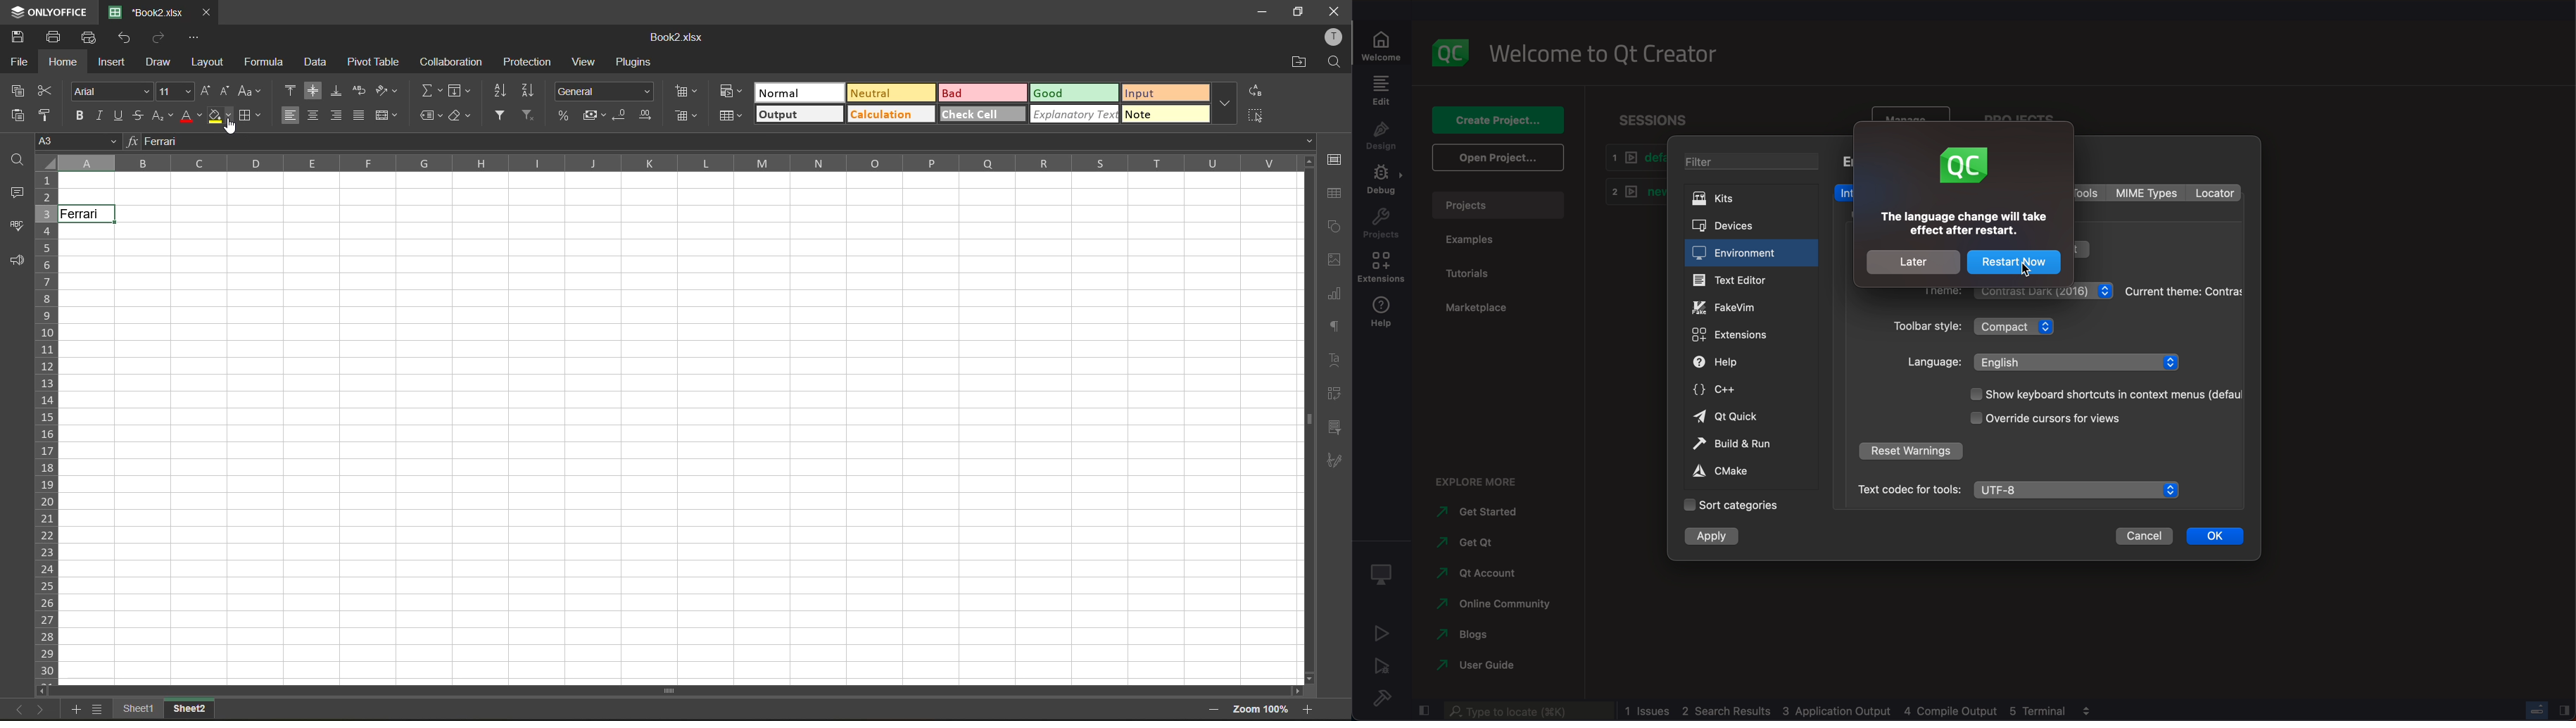 This screenshot has height=728, width=2576. What do you see at coordinates (15, 194) in the screenshot?
I see `comments` at bounding box center [15, 194].